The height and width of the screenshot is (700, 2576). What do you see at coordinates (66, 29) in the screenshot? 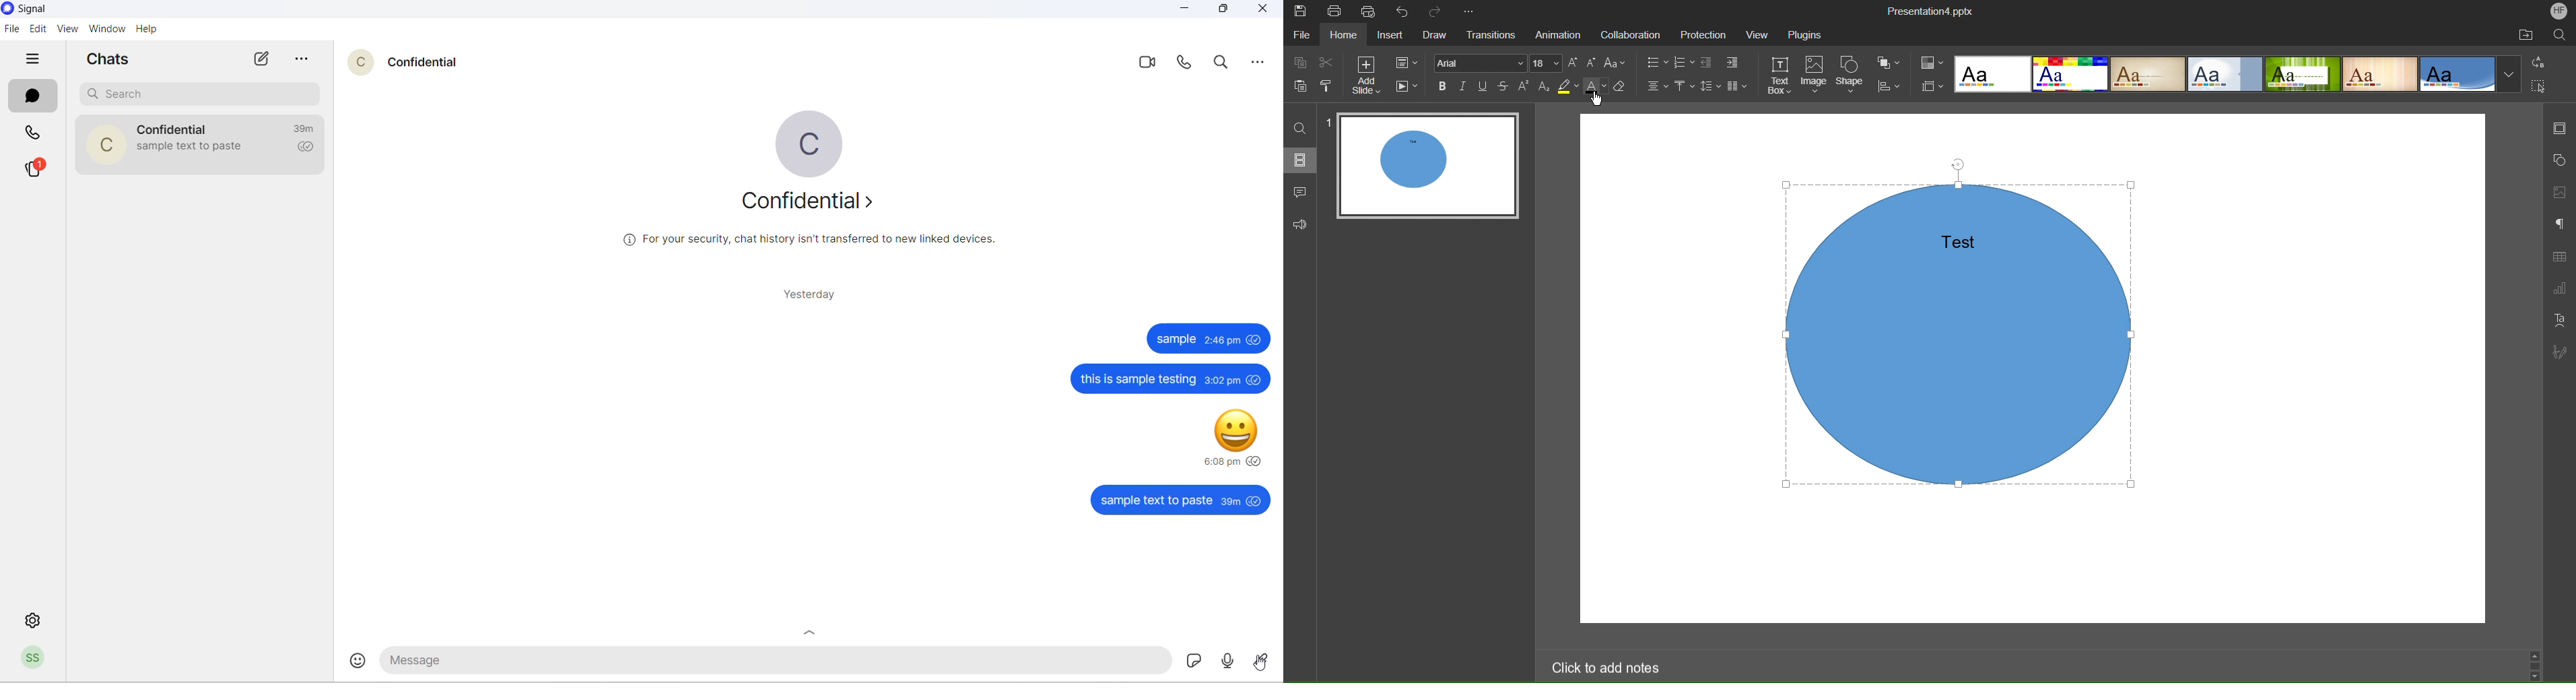
I see `view` at bounding box center [66, 29].